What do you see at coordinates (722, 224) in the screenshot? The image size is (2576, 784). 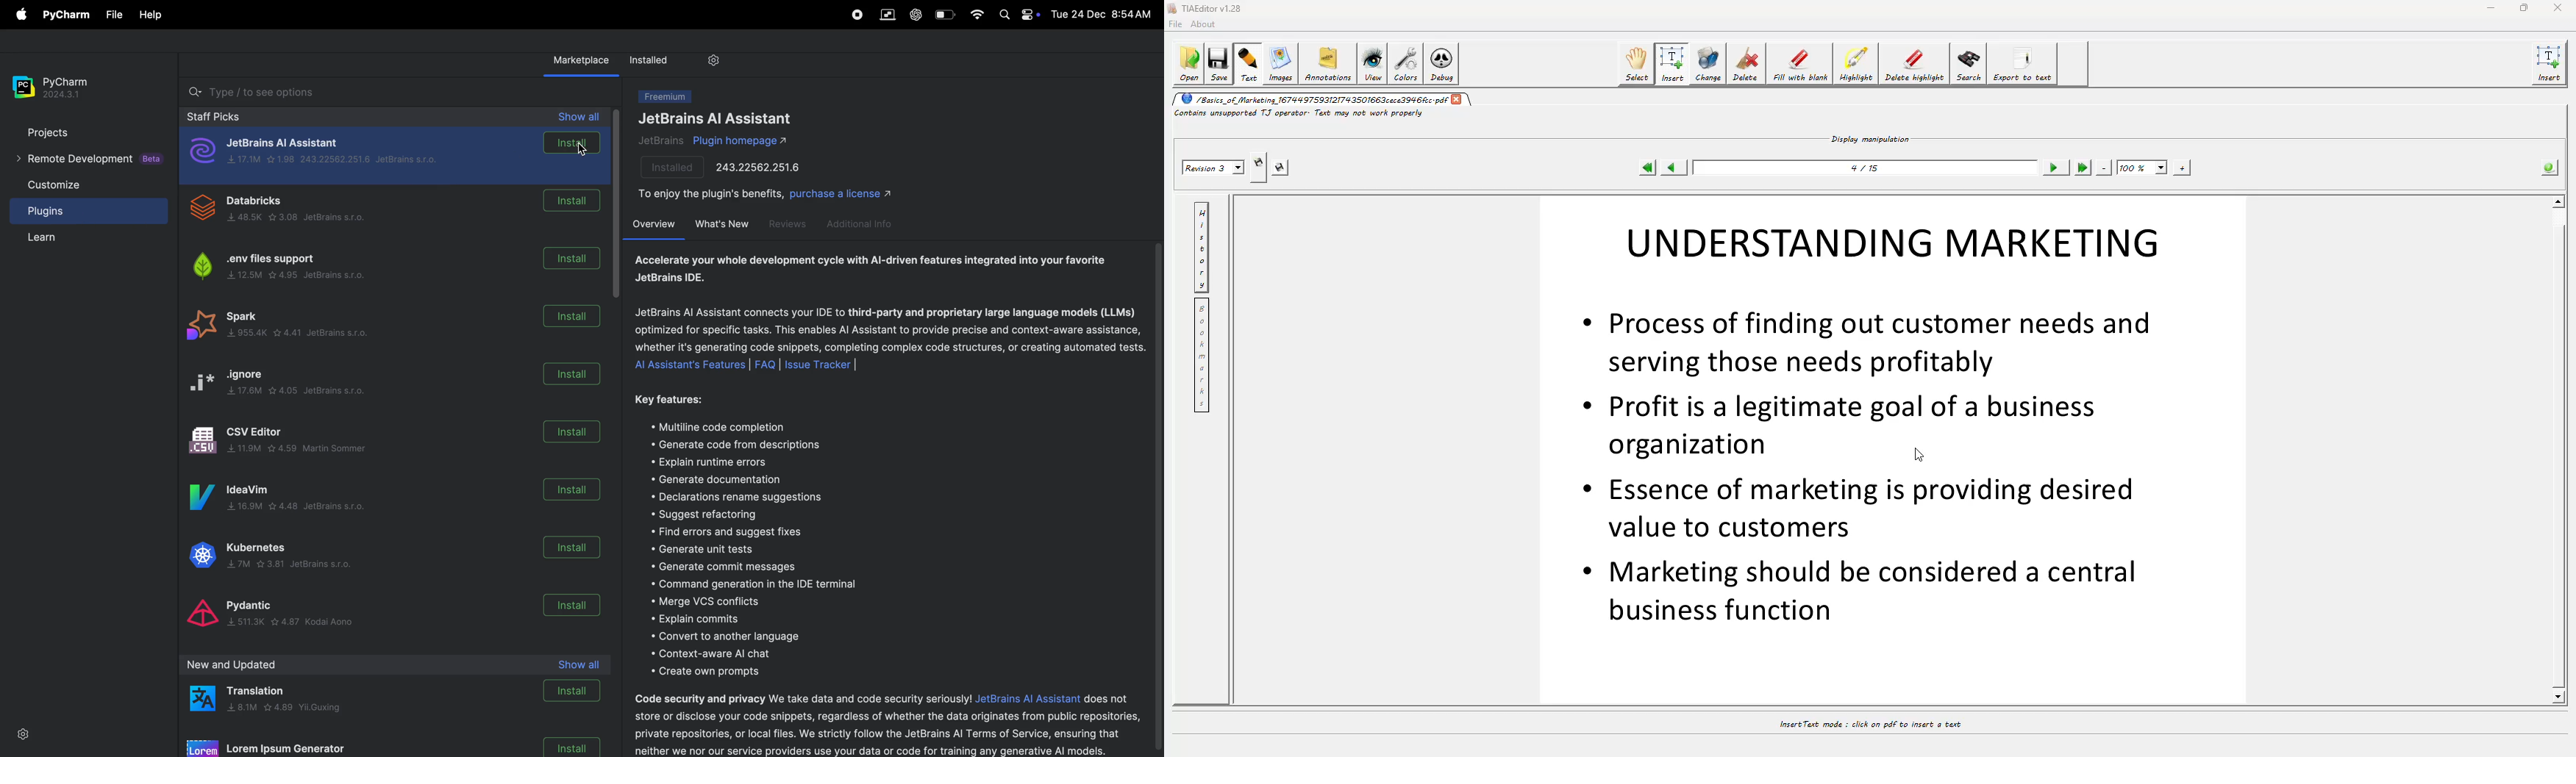 I see `whats new` at bounding box center [722, 224].